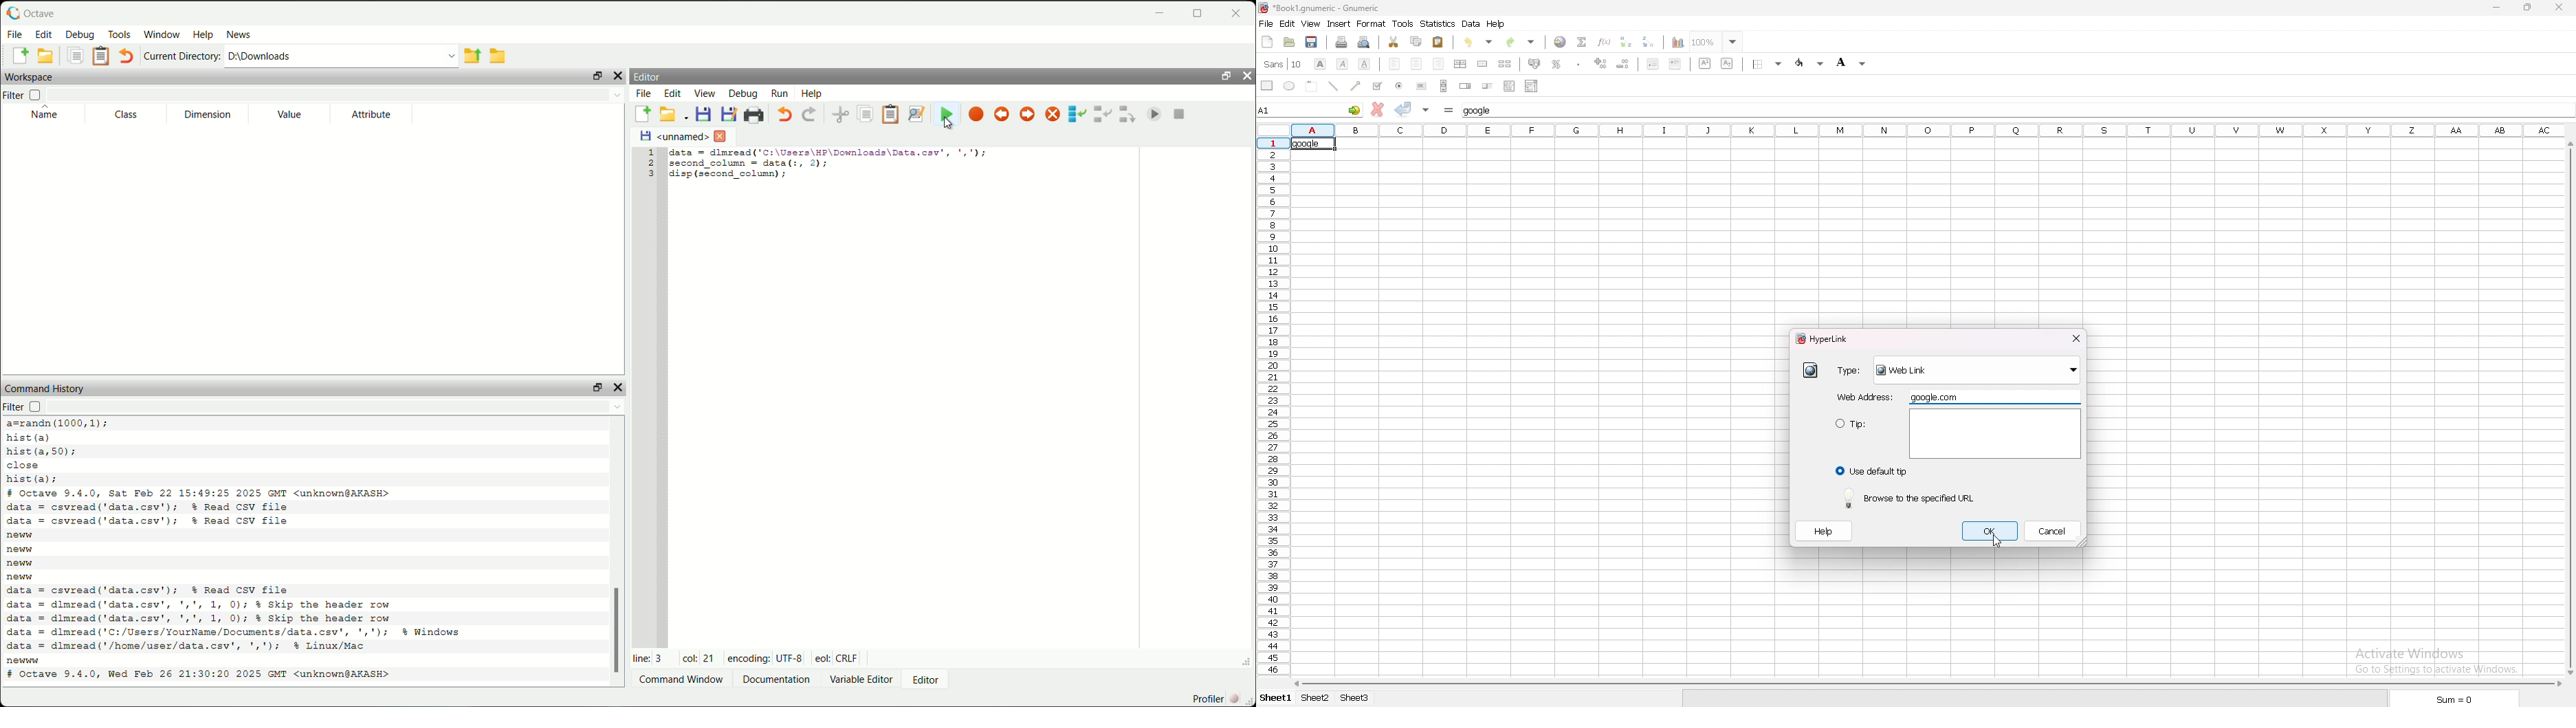  What do you see at coordinates (1288, 24) in the screenshot?
I see `edit` at bounding box center [1288, 24].